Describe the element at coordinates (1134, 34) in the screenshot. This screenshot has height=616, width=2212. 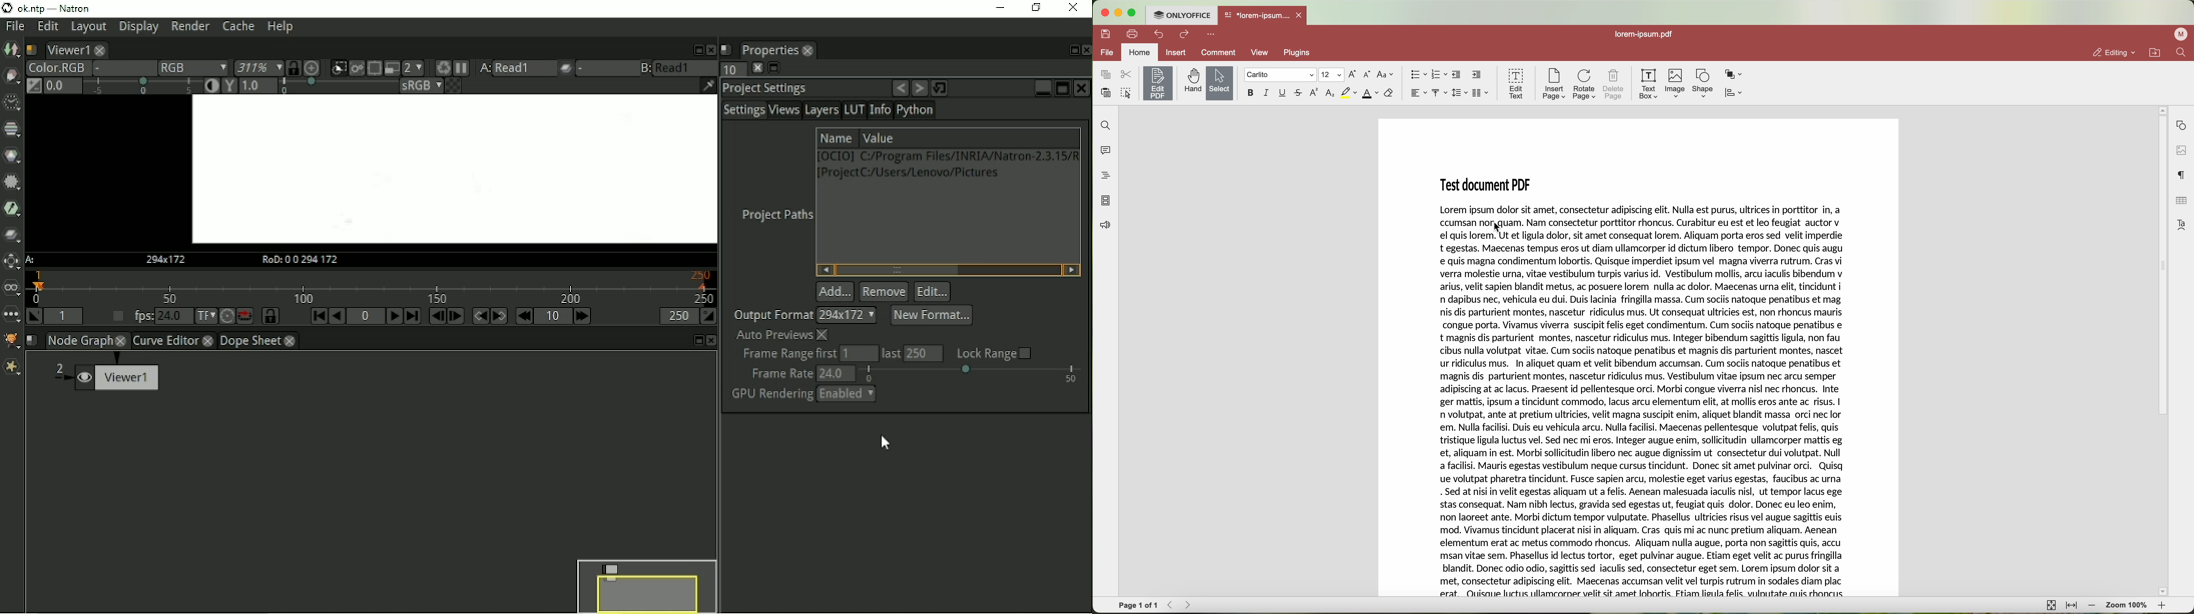
I see `print` at that location.